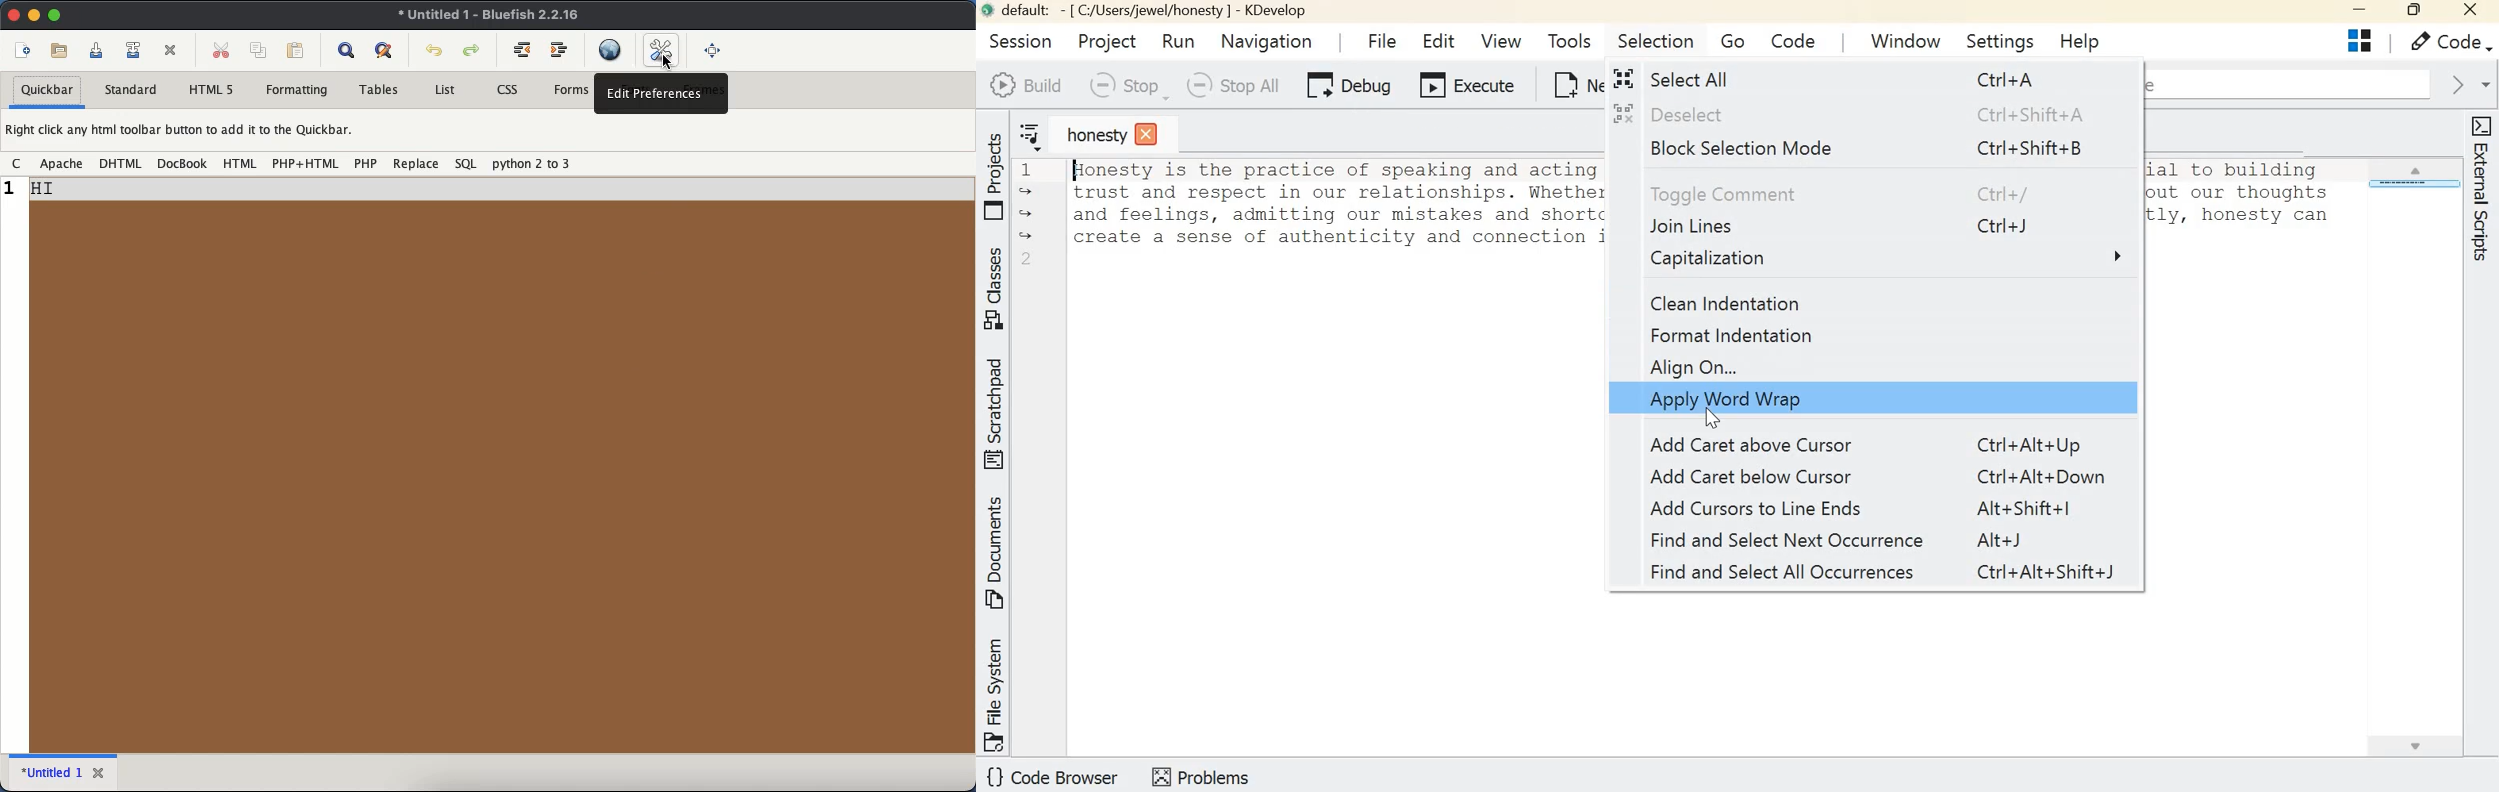 The image size is (2520, 812). Describe the element at coordinates (1870, 146) in the screenshot. I see `Block Selection mode` at that location.